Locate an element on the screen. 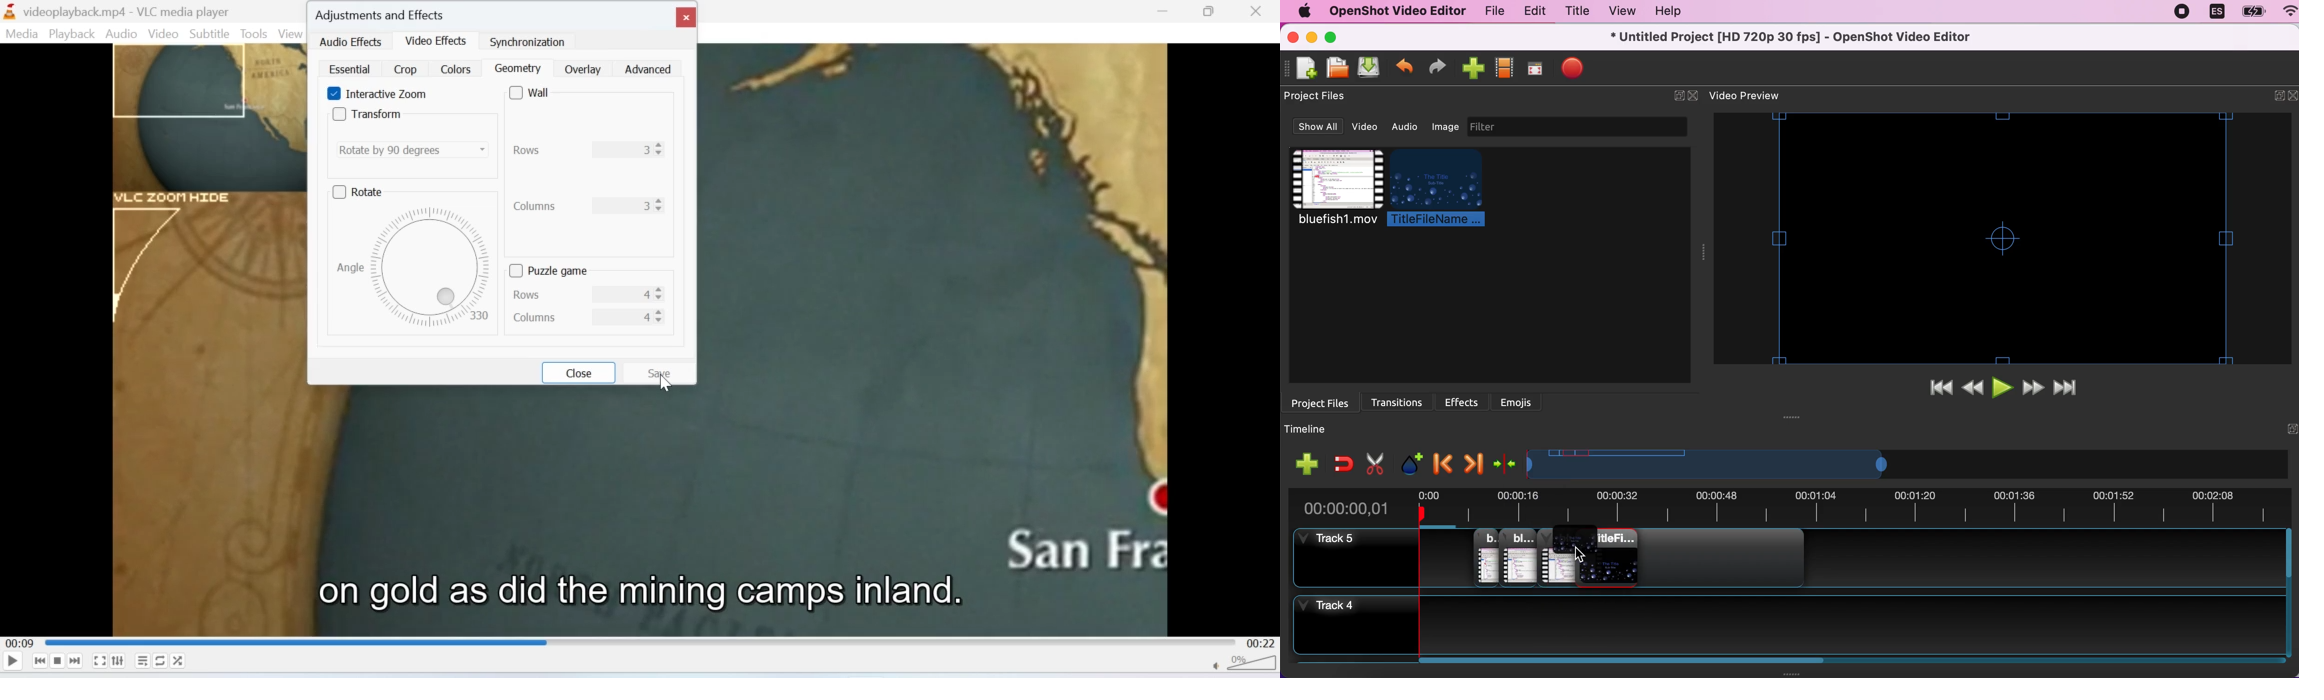 This screenshot has height=700, width=2324. Stop is located at coordinates (58, 661).